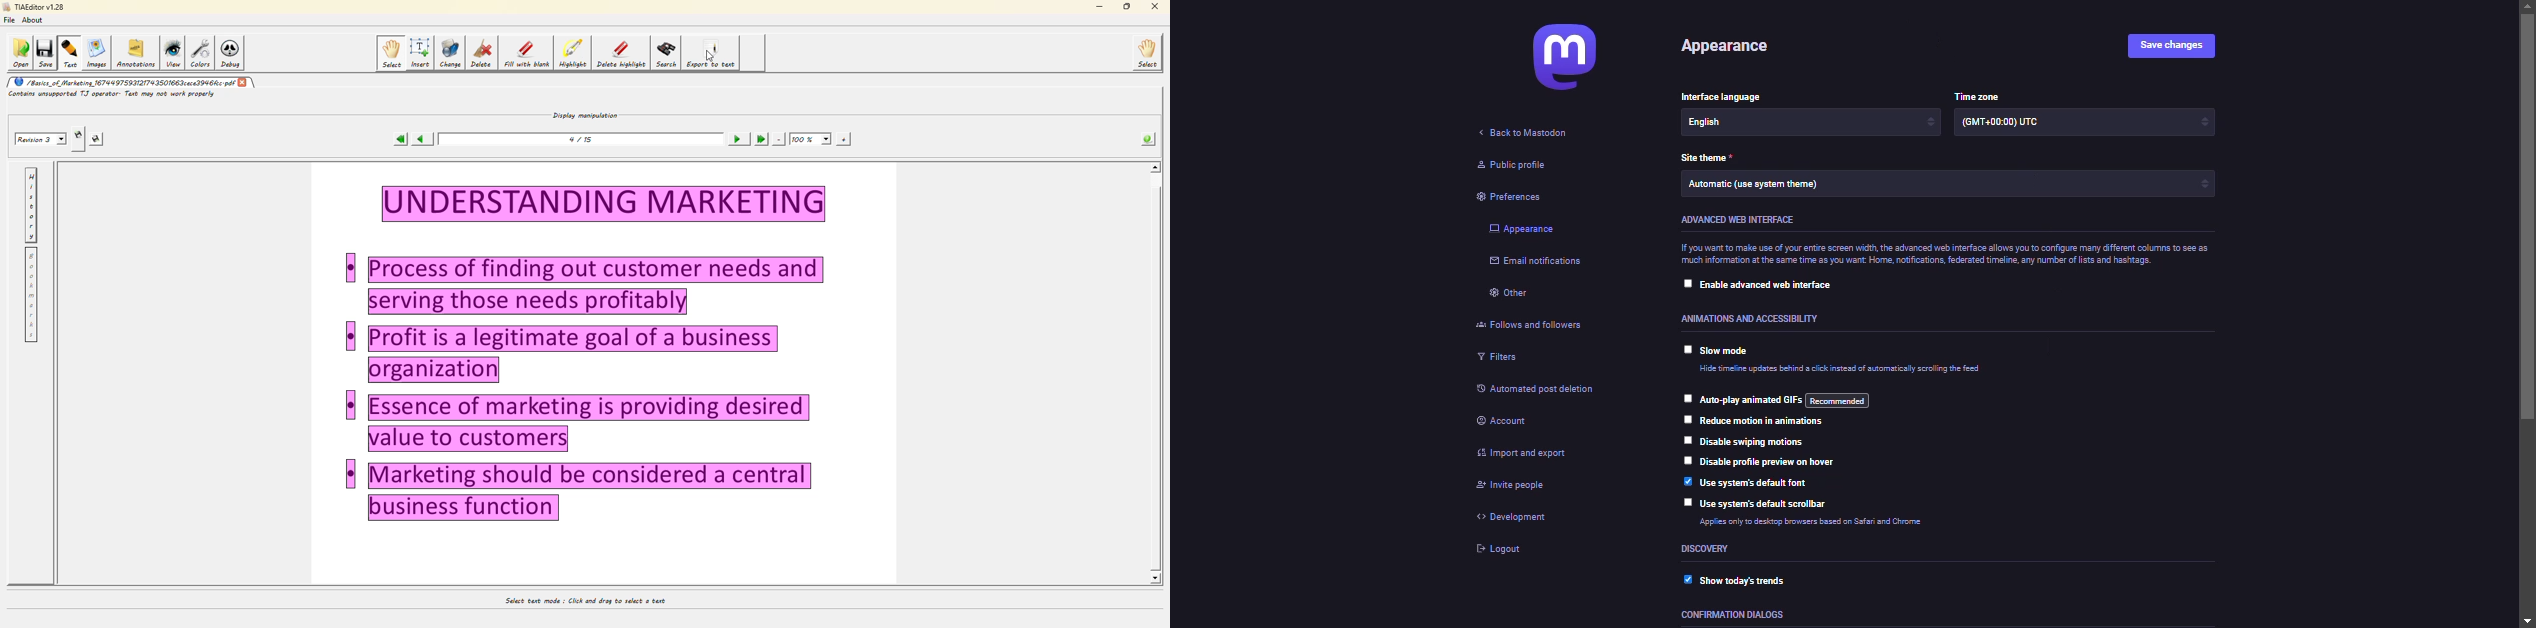 The width and height of the screenshot is (2548, 644). Describe the element at coordinates (2018, 125) in the screenshot. I see `time zone` at that location.